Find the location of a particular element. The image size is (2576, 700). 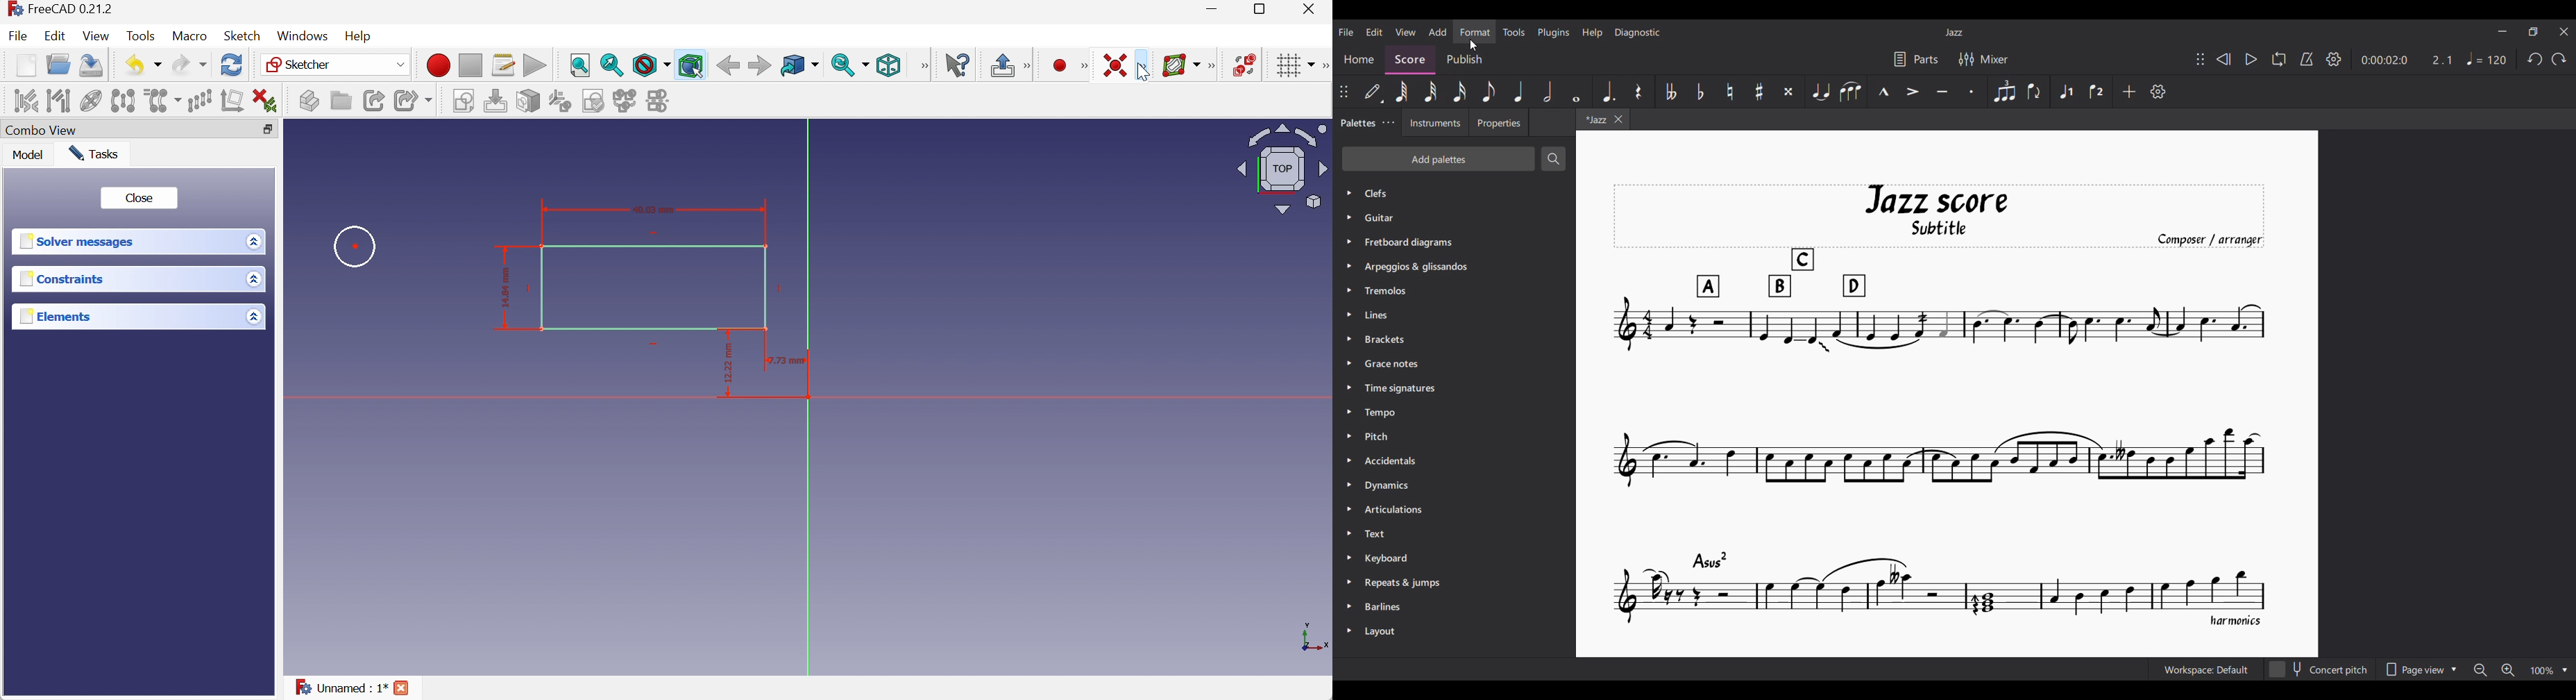

Elements is located at coordinates (60, 315).